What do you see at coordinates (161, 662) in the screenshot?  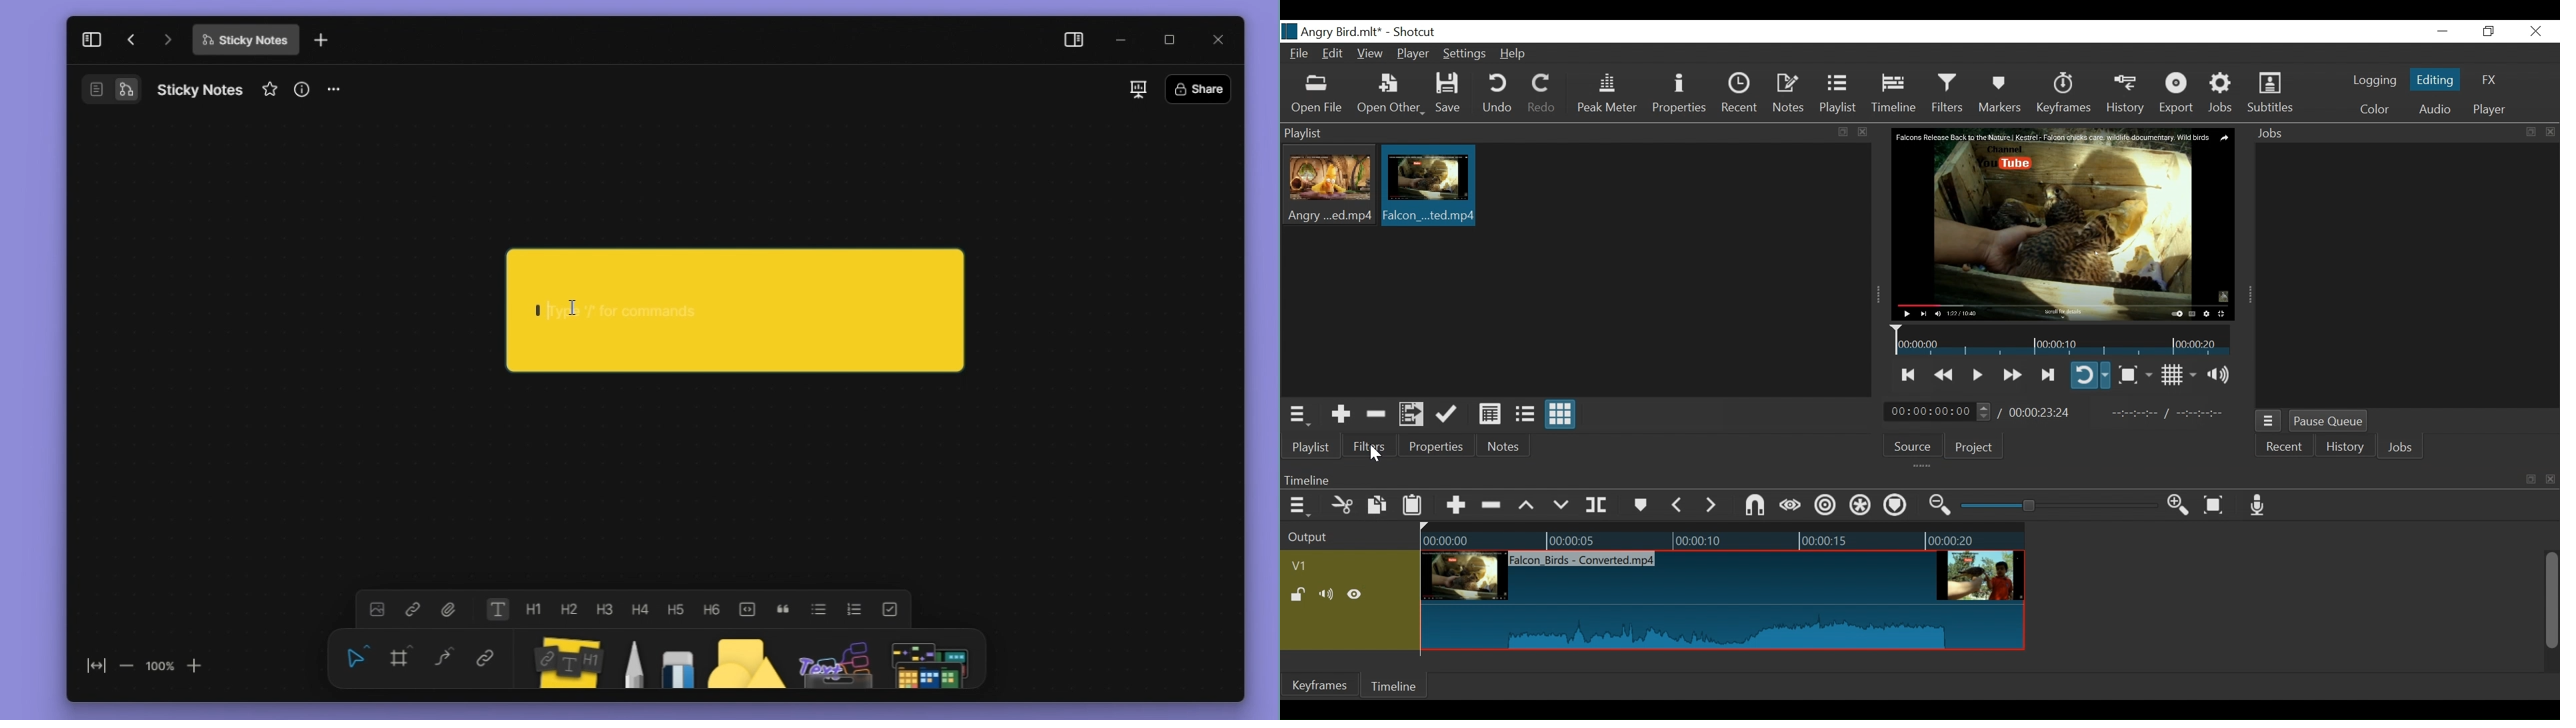 I see `100%` at bounding box center [161, 662].